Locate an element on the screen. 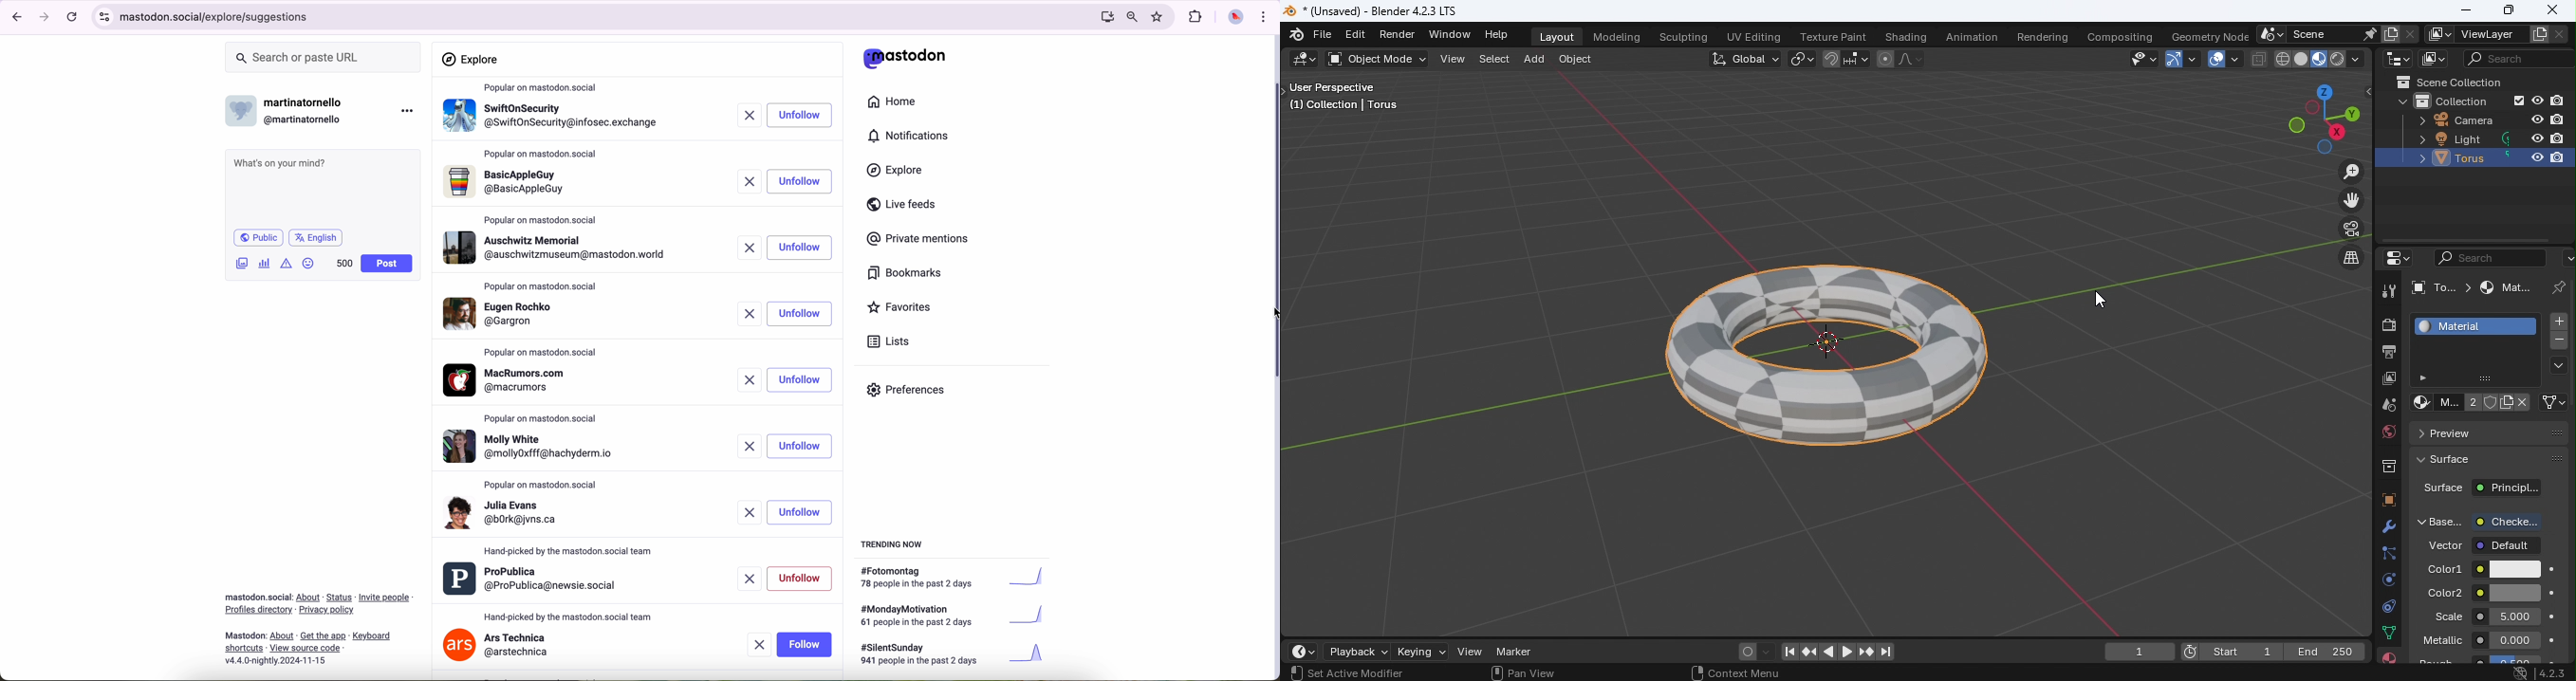  remove is located at coordinates (746, 576).